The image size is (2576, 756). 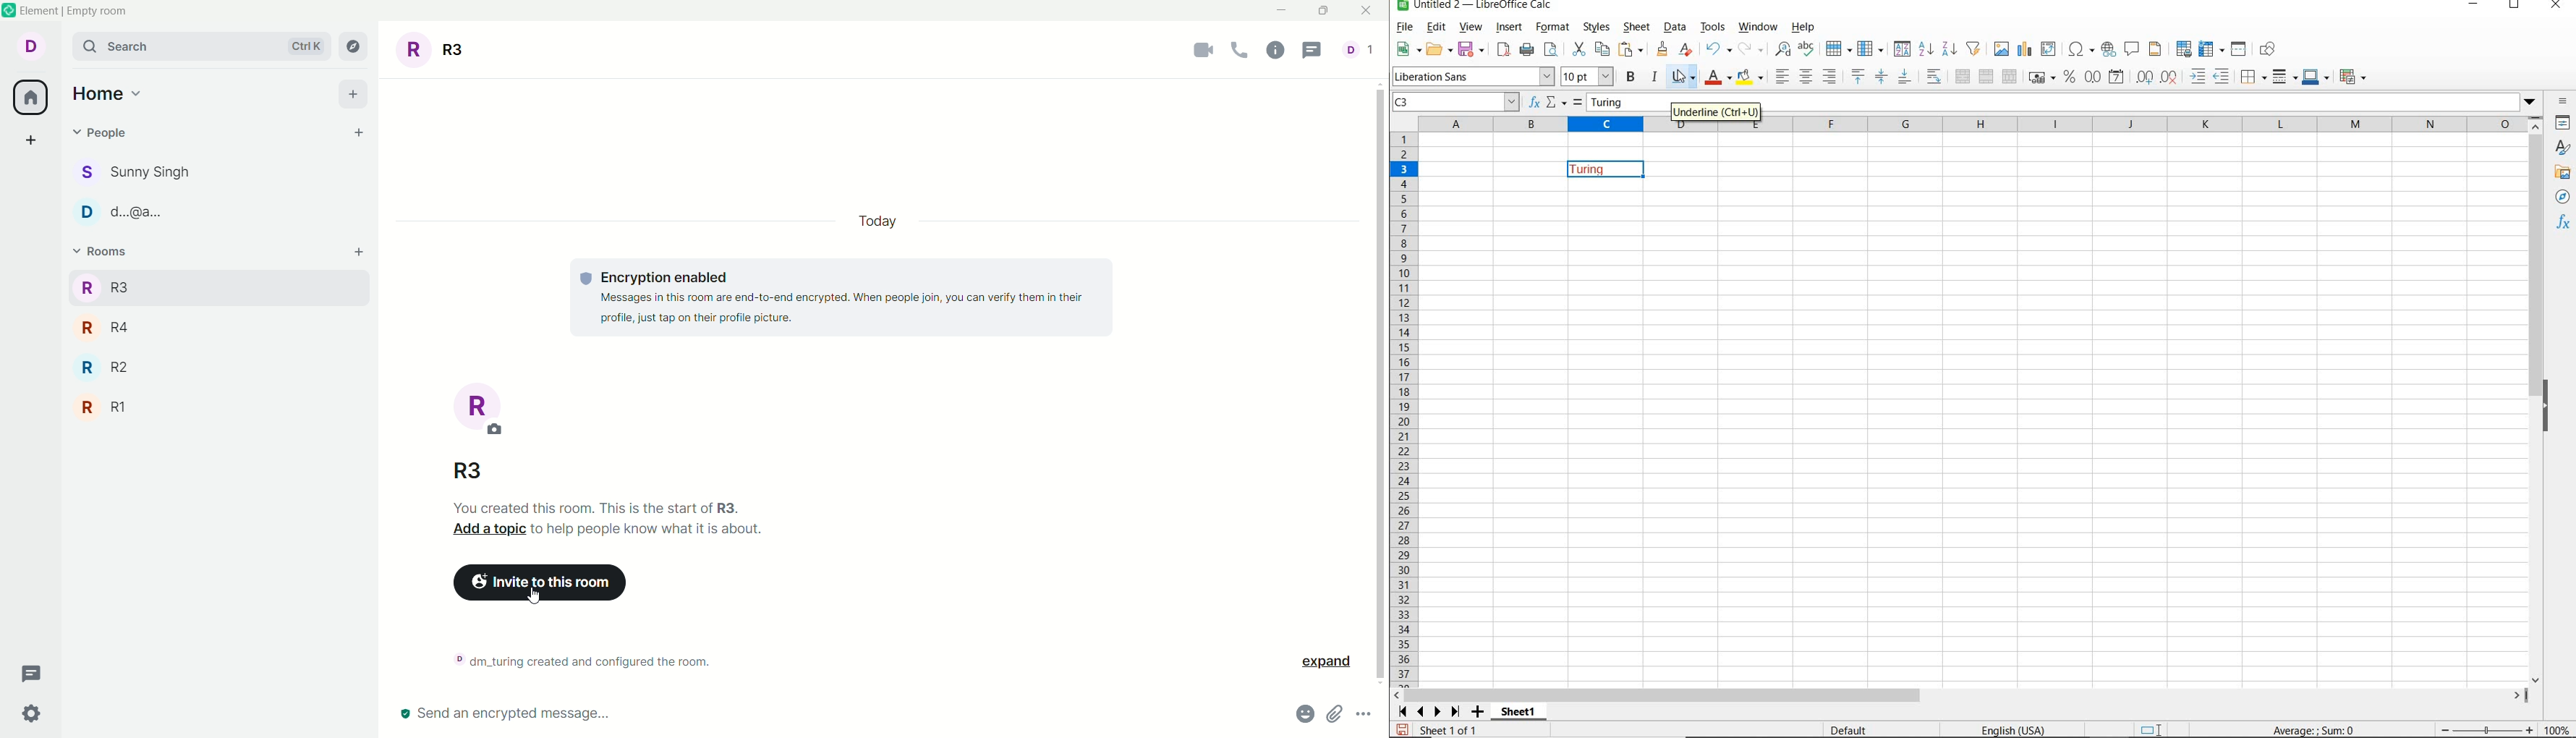 I want to click on styles, so click(x=2563, y=148).